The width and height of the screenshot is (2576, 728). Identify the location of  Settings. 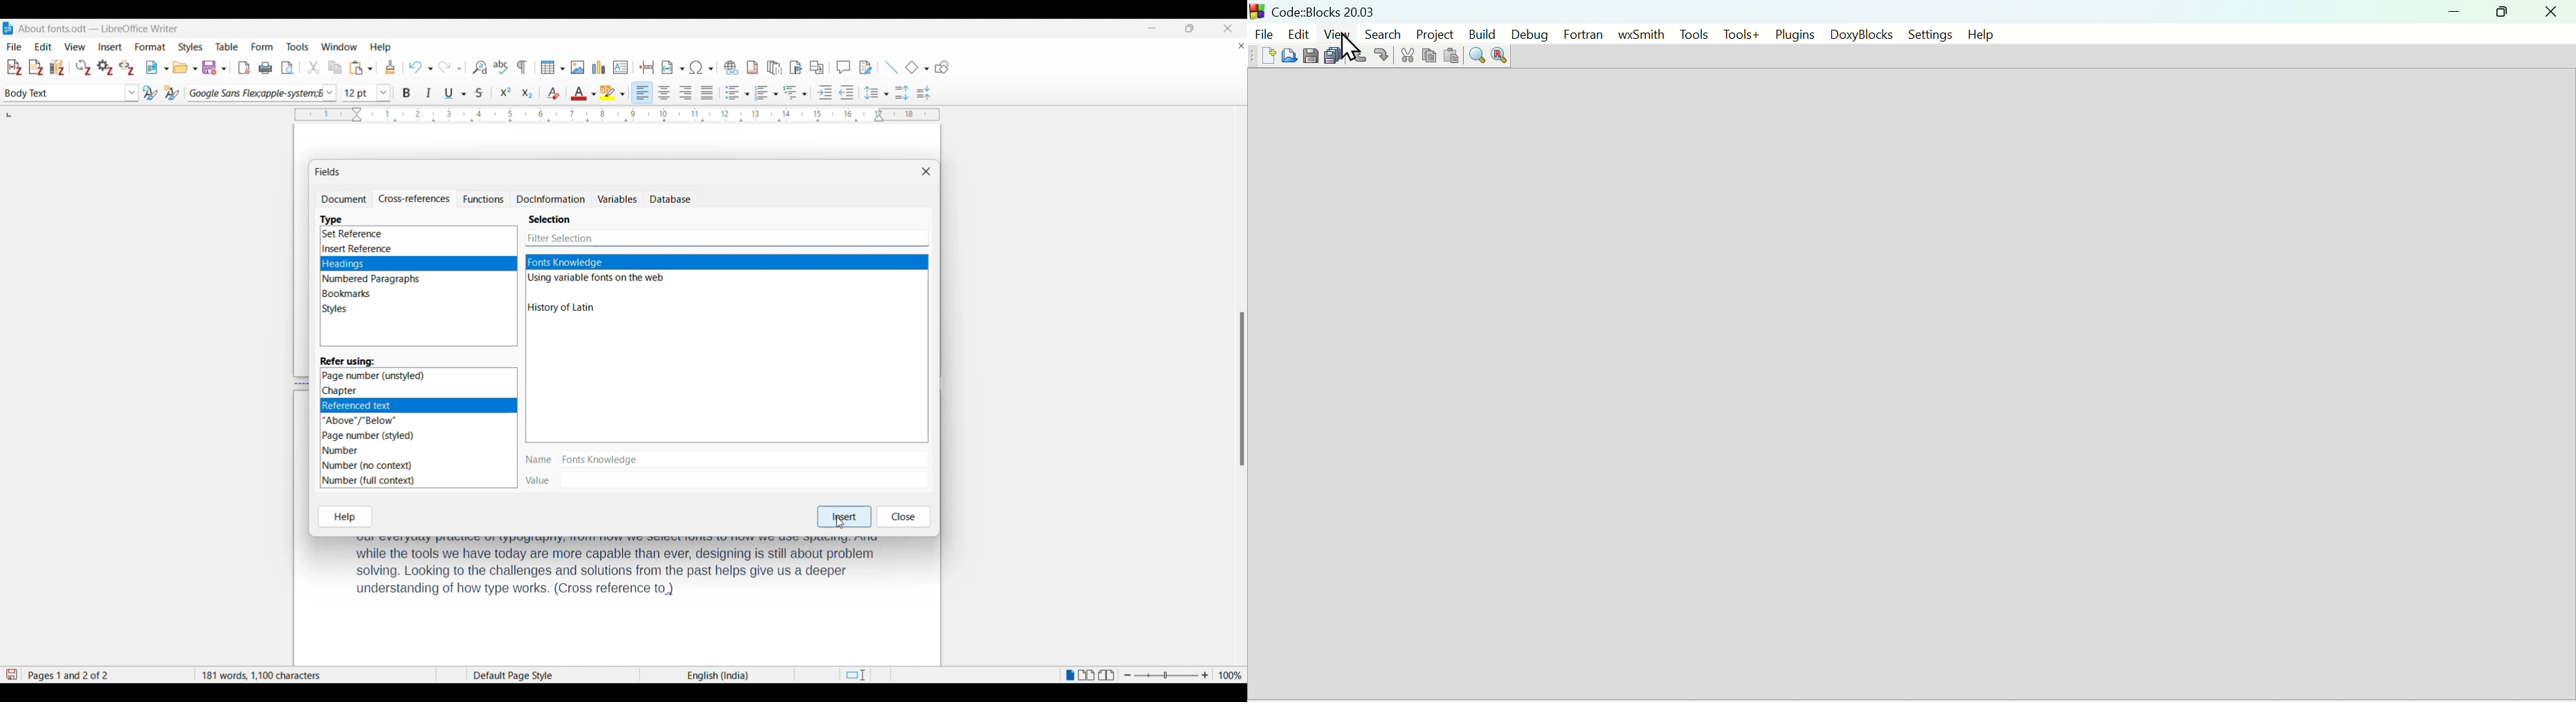
(1924, 34).